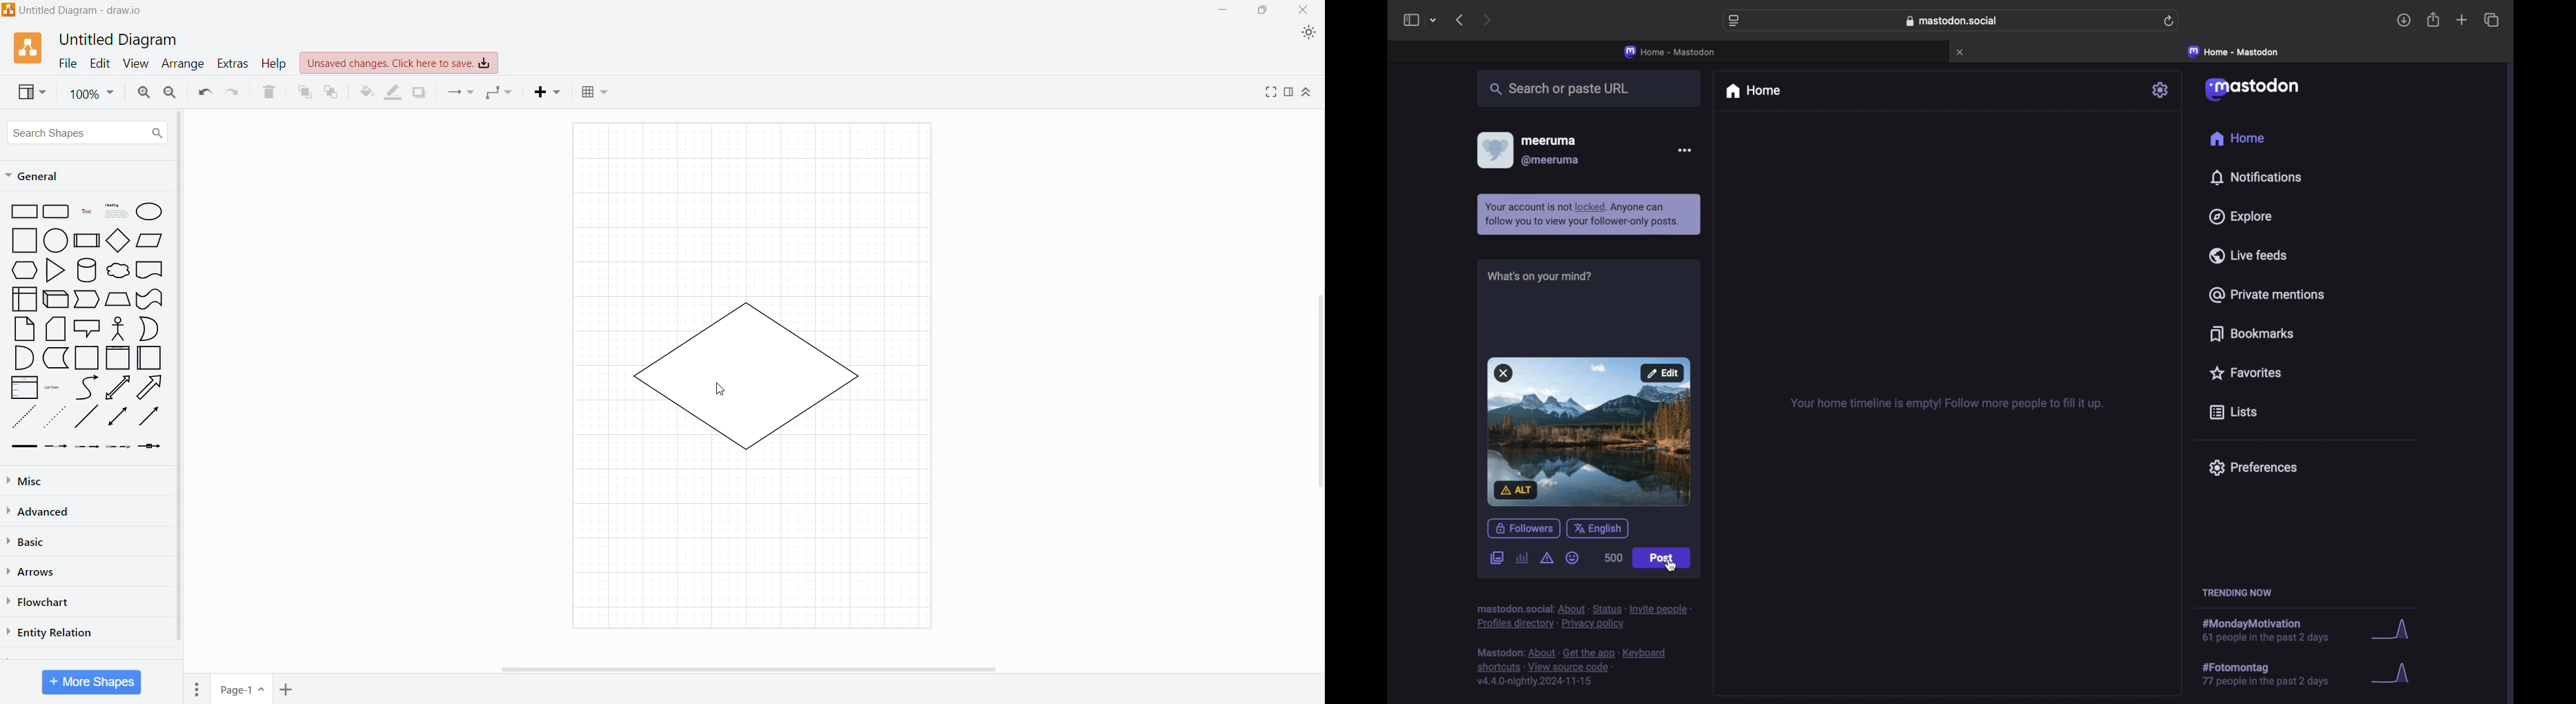  What do you see at coordinates (2266, 295) in the screenshot?
I see `private  mentions` at bounding box center [2266, 295].